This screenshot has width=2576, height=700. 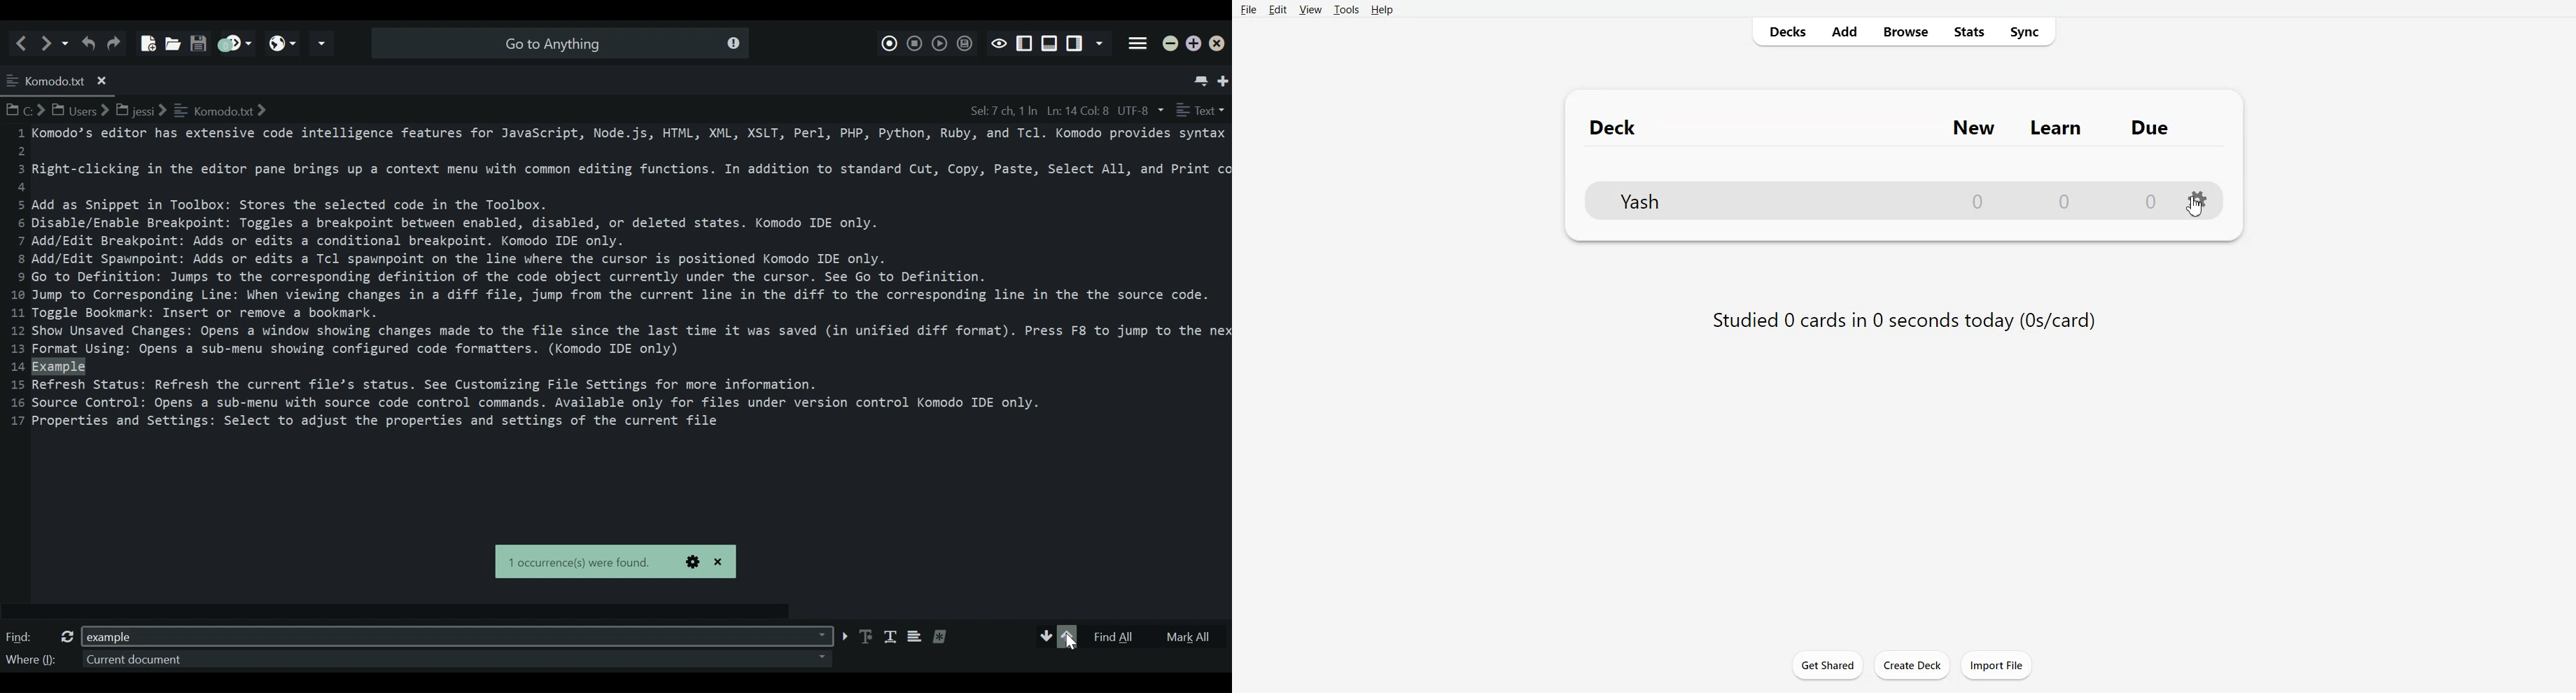 What do you see at coordinates (2026, 31) in the screenshot?
I see `Sync` at bounding box center [2026, 31].